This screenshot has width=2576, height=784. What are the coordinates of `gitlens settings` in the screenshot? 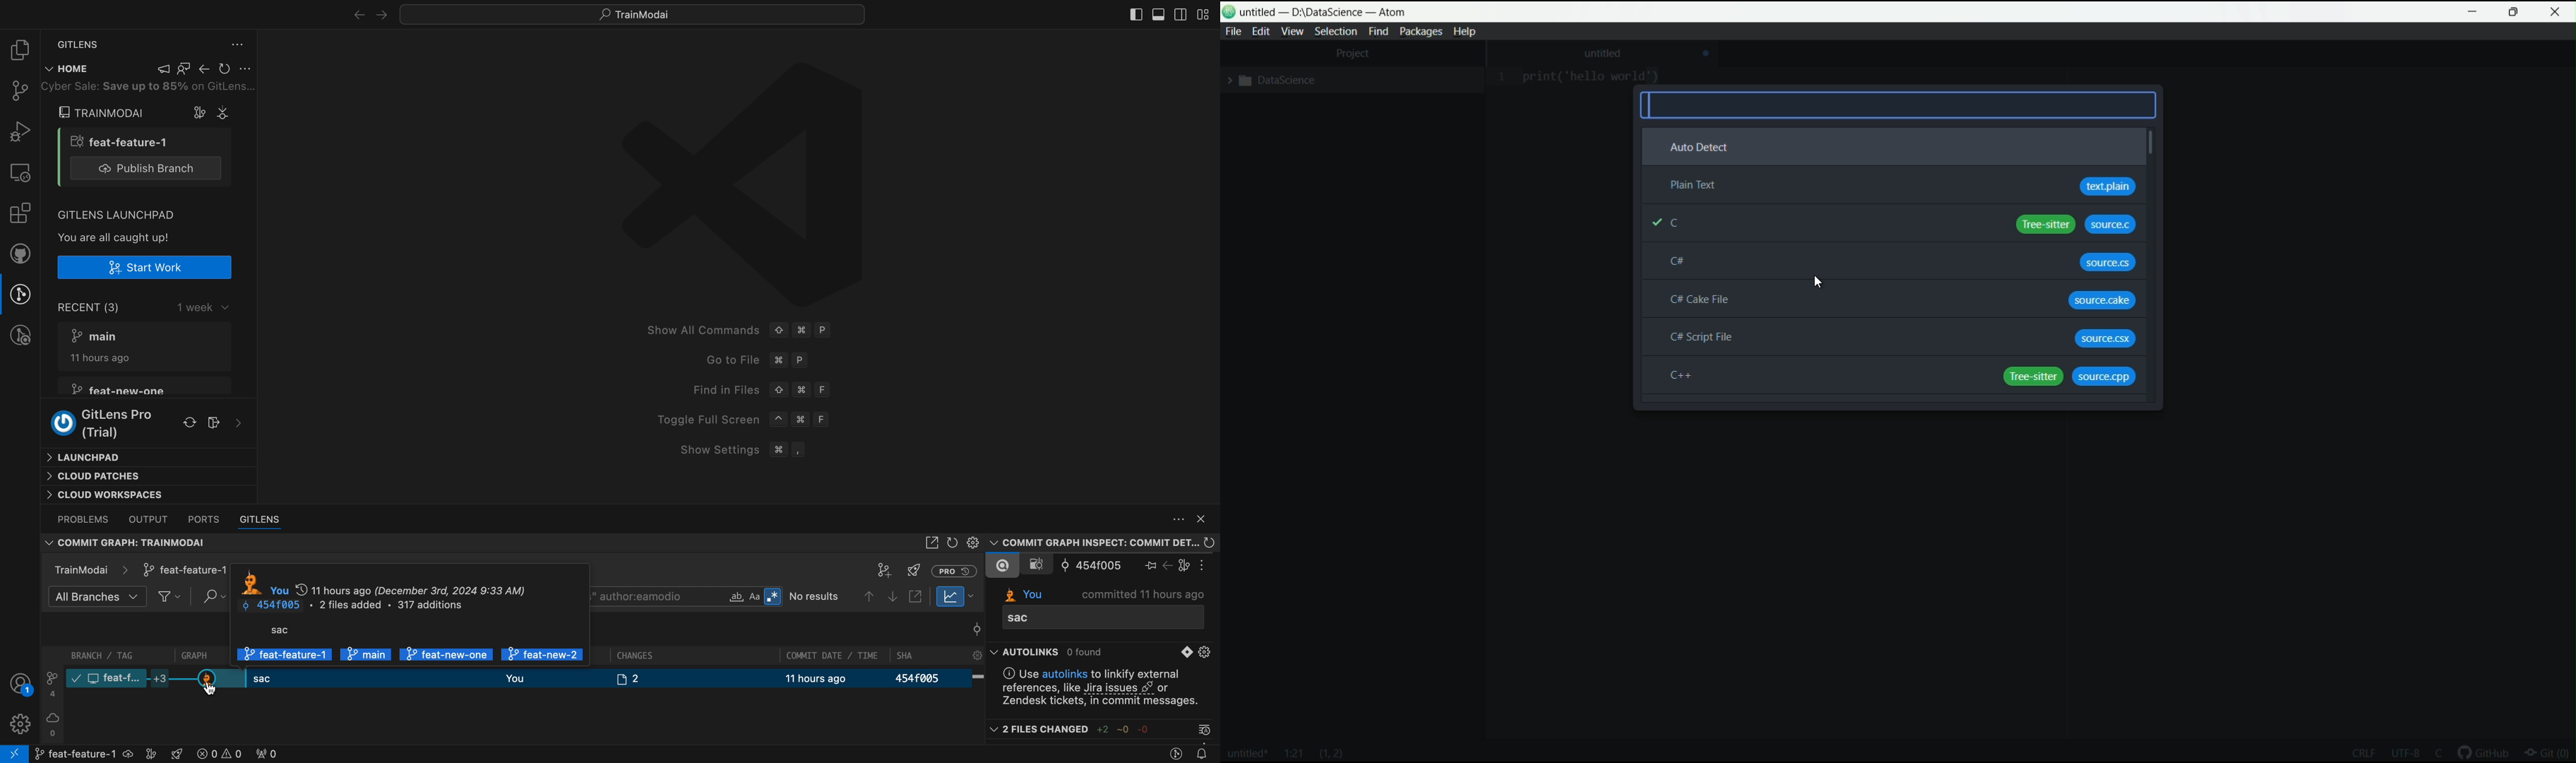 It's located at (239, 44).